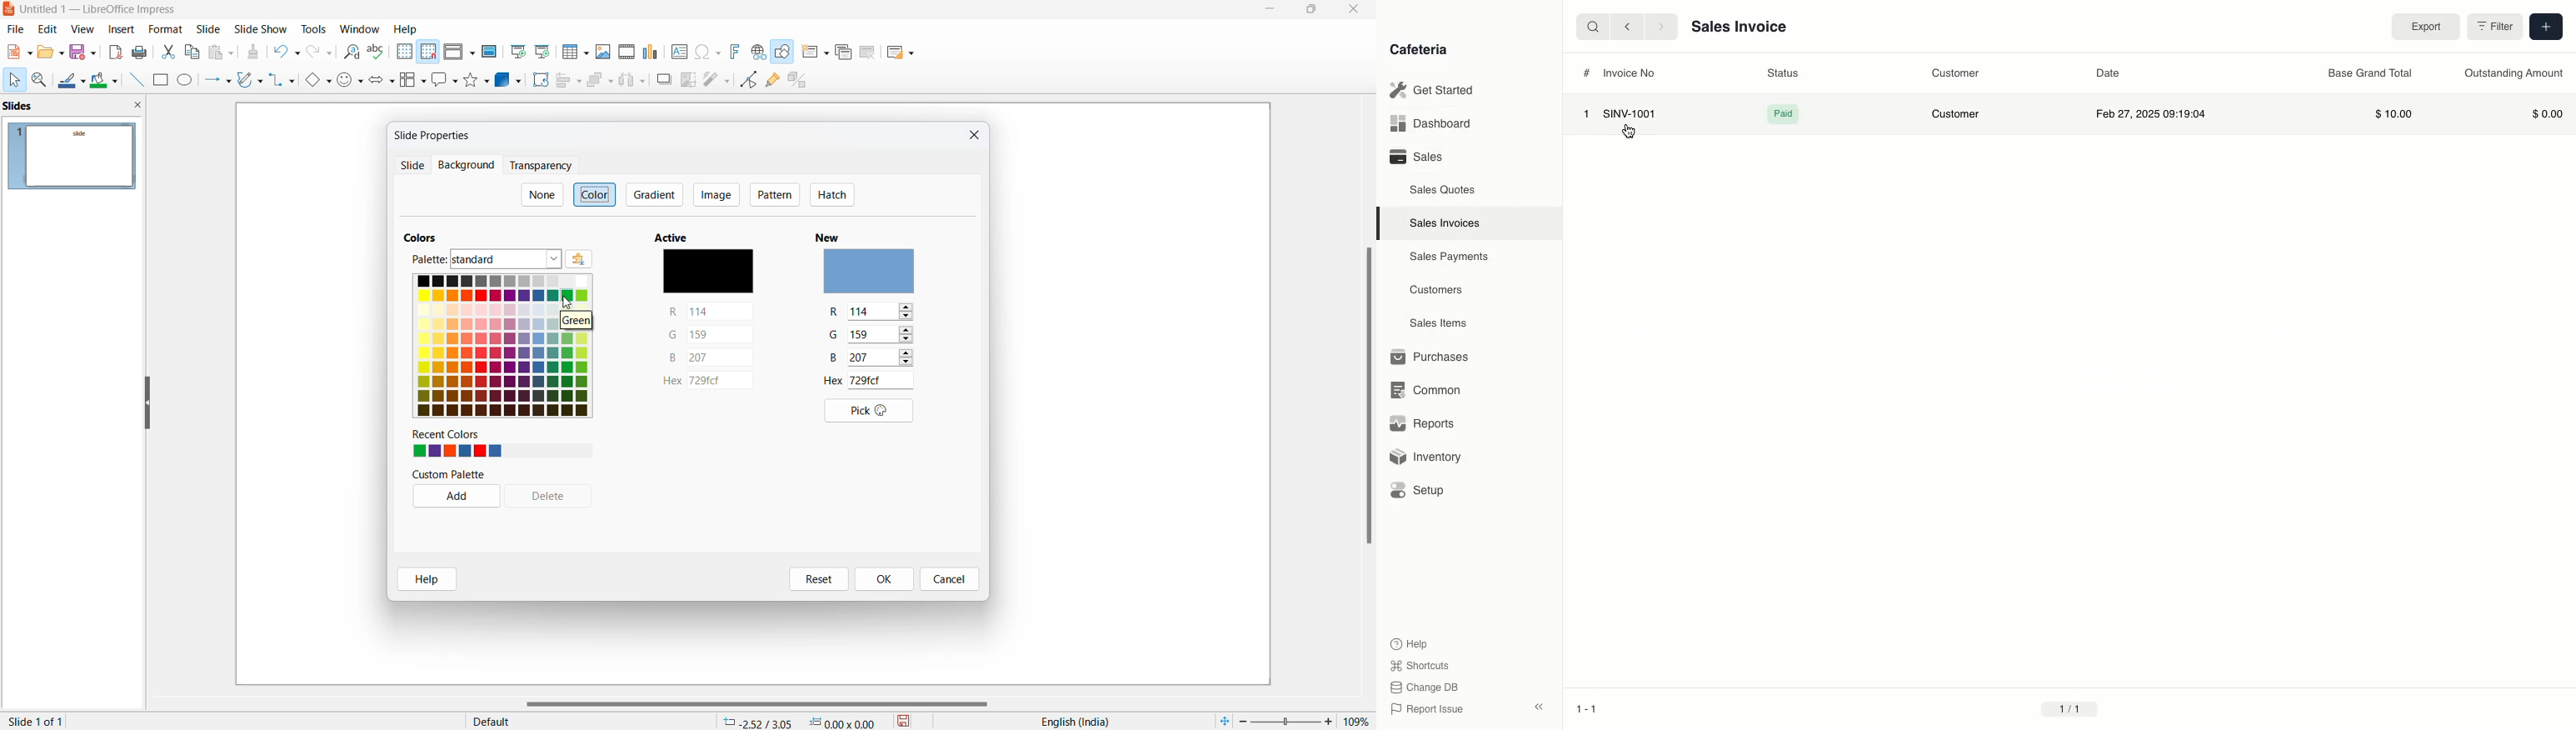 The image size is (2576, 756). I want to click on block arrows , so click(384, 81).